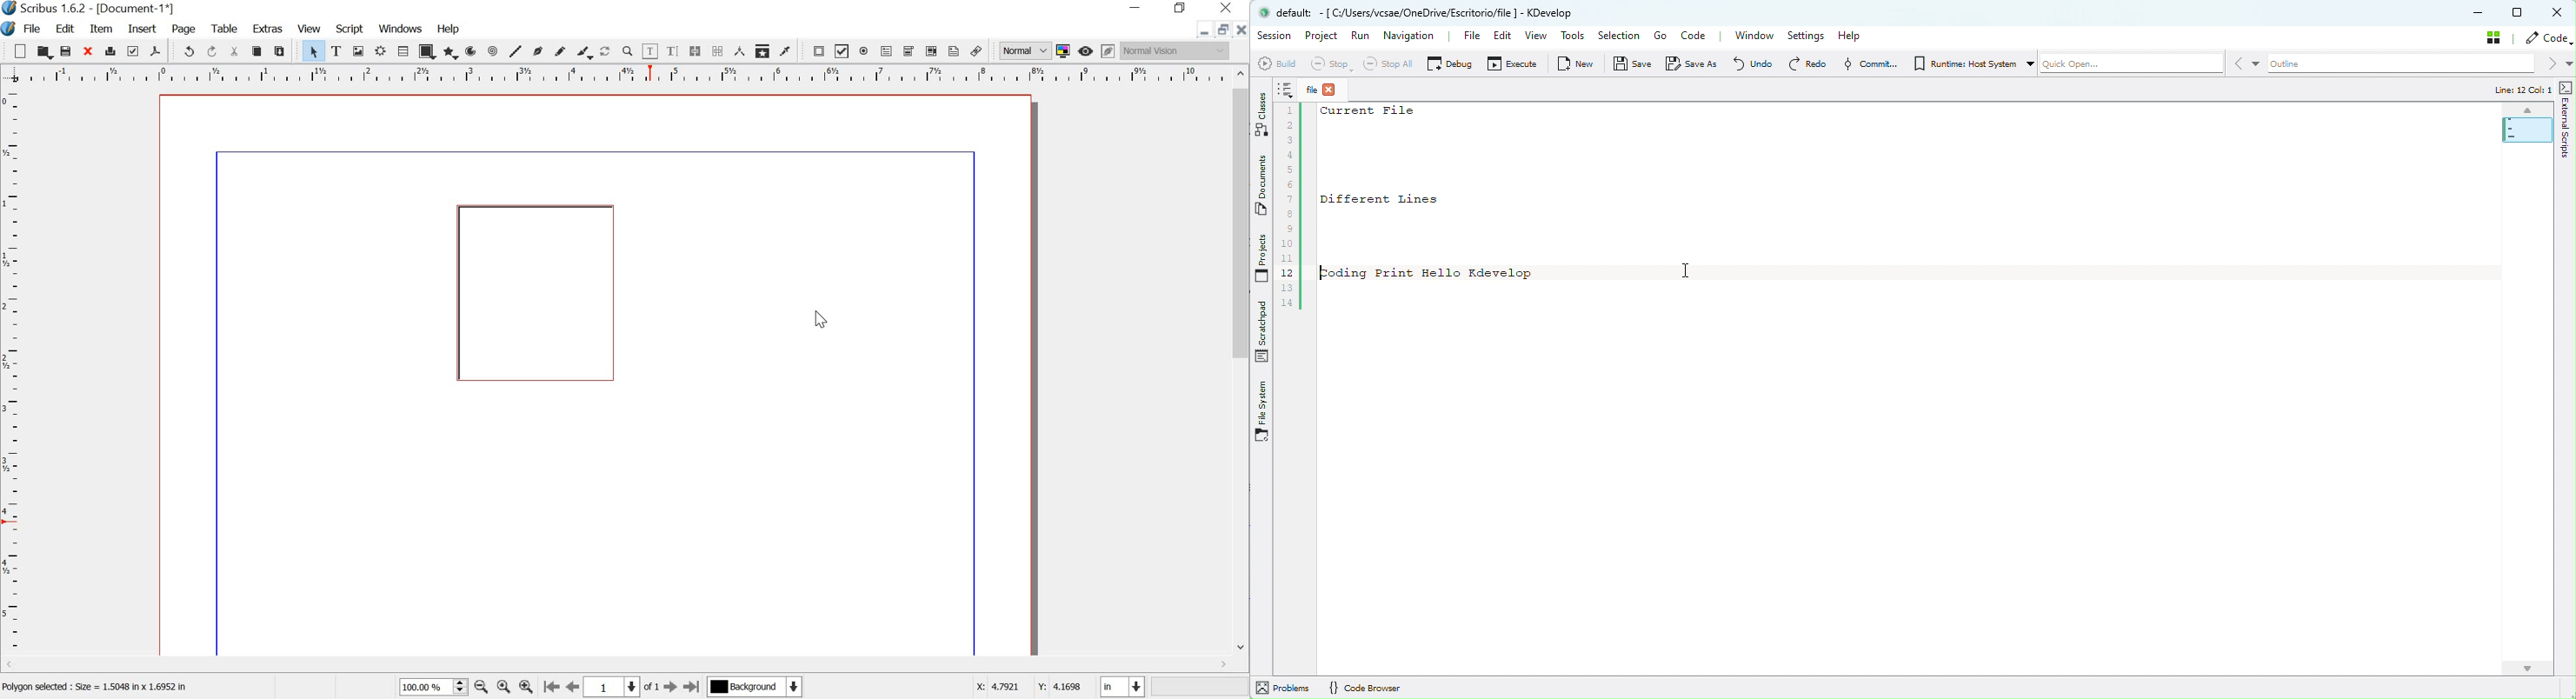 The height and width of the screenshot is (700, 2576). I want to click on page, so click(184, 29).